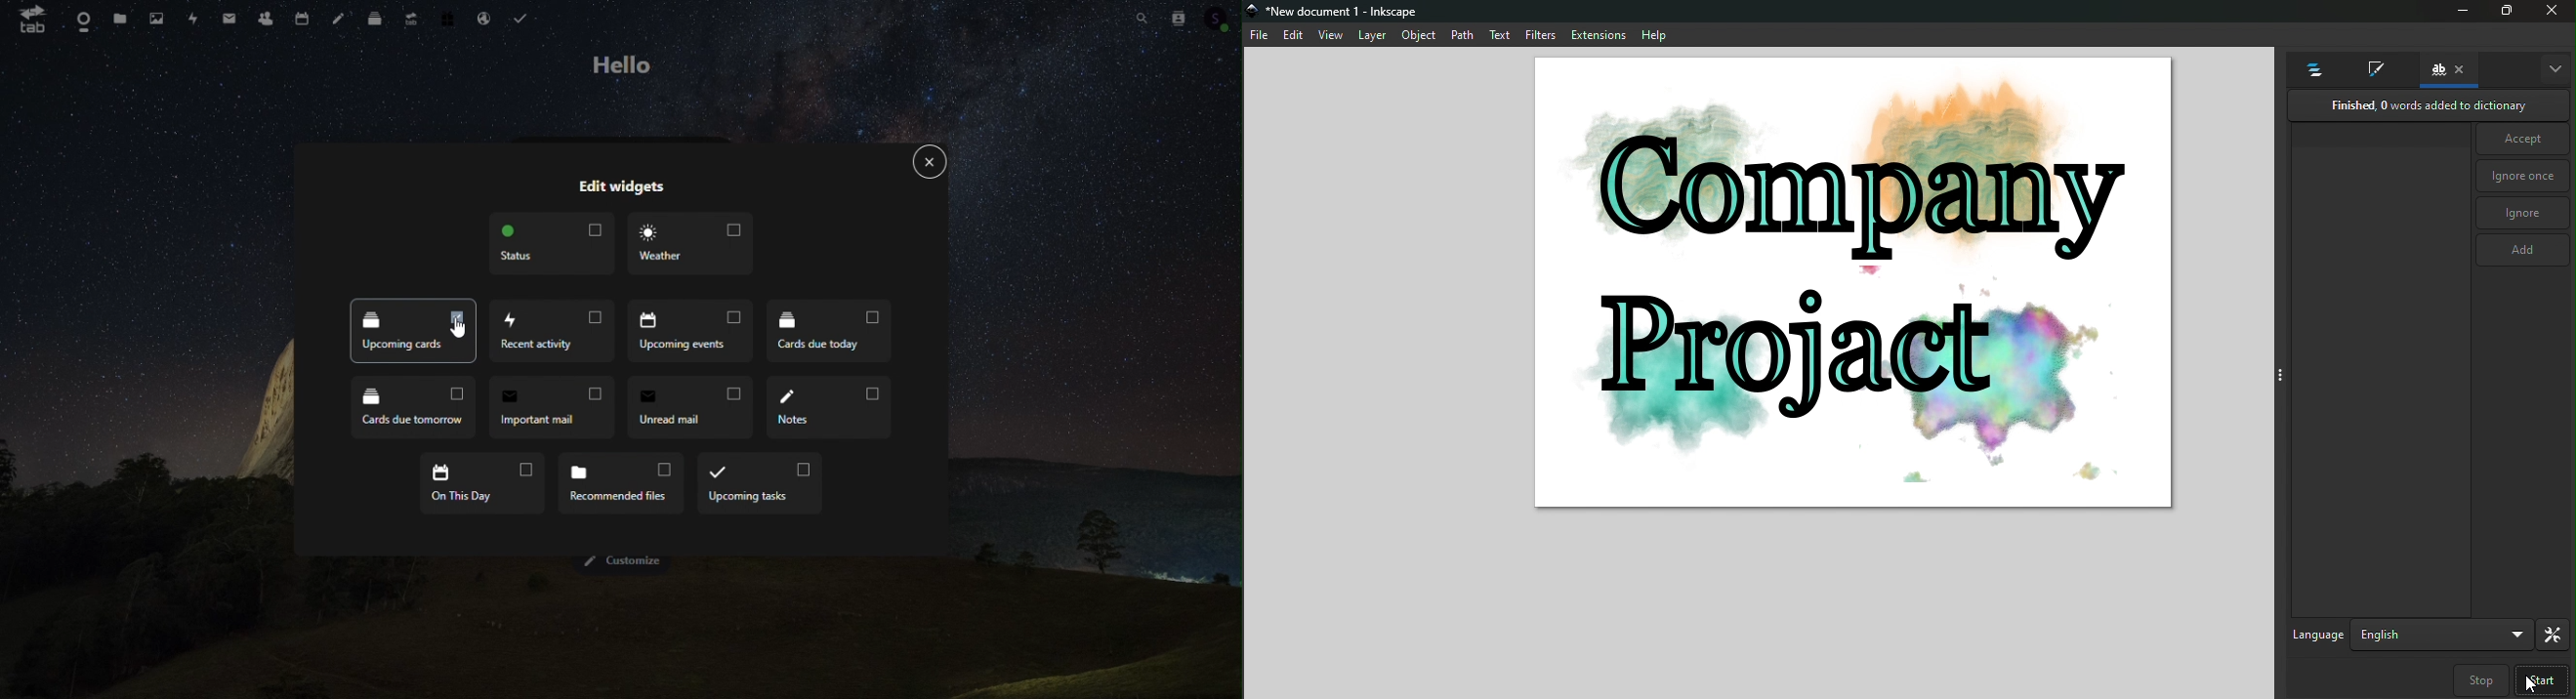 The width and height of the screenshot is (2576, 700). I want to click on Calendar, so click(301, 17).